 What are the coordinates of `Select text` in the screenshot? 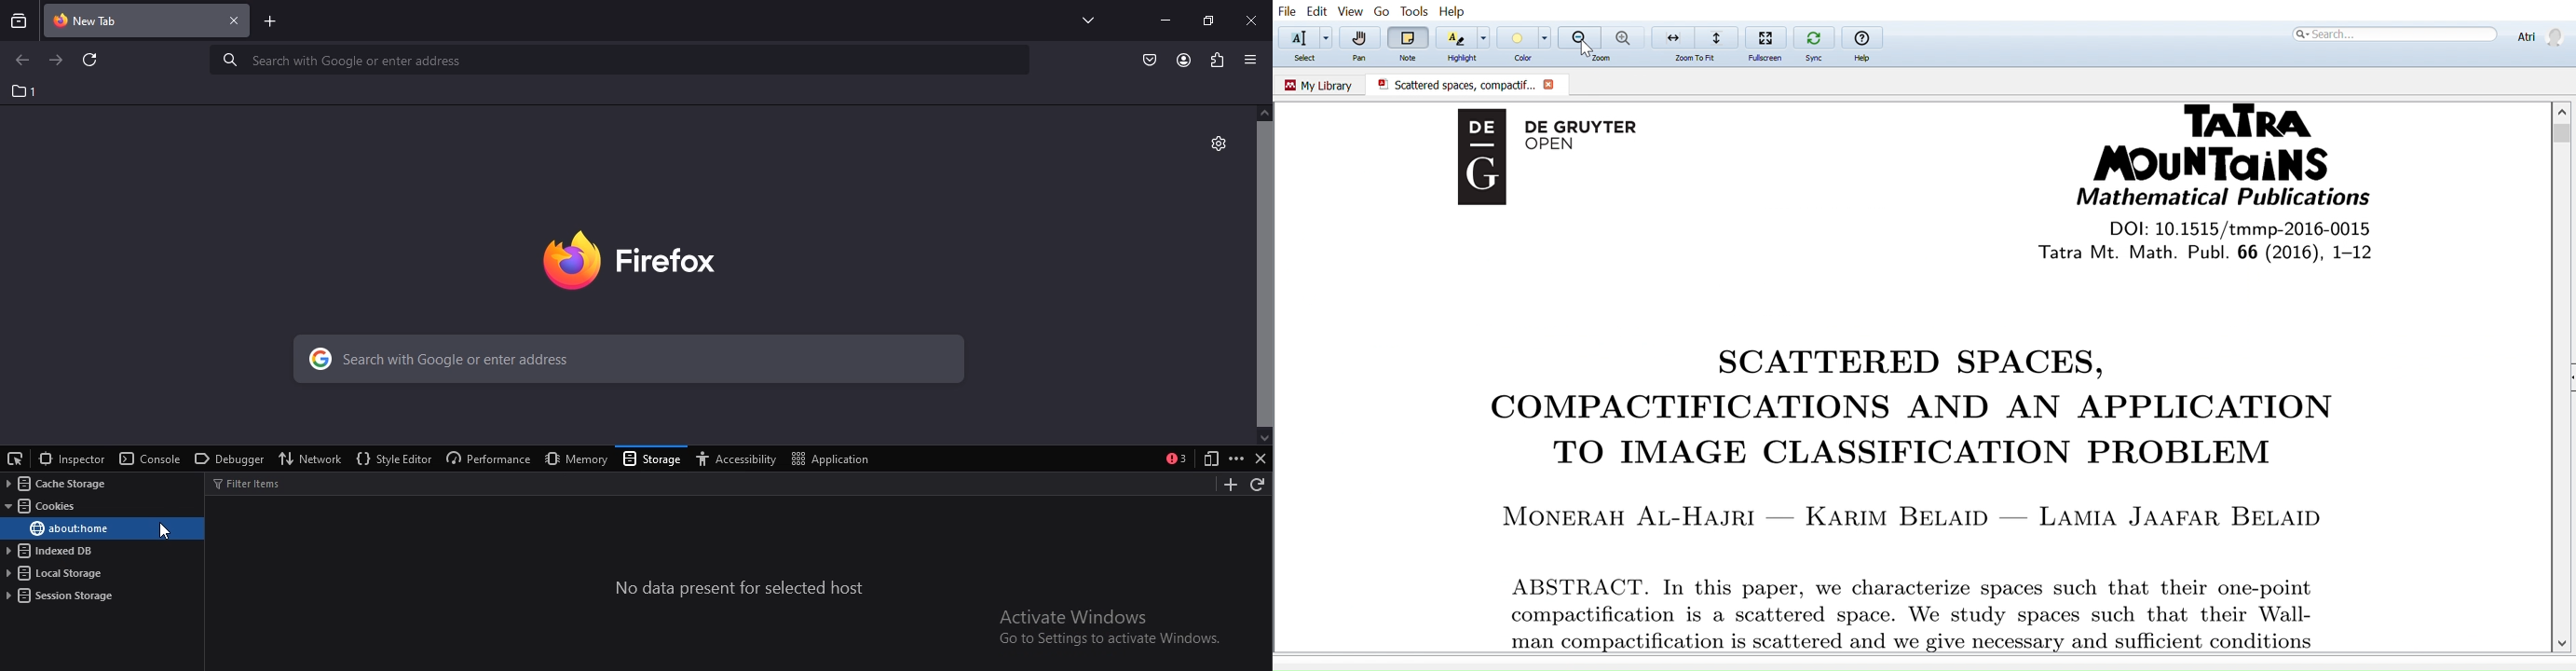 It's located at (1296, 37).